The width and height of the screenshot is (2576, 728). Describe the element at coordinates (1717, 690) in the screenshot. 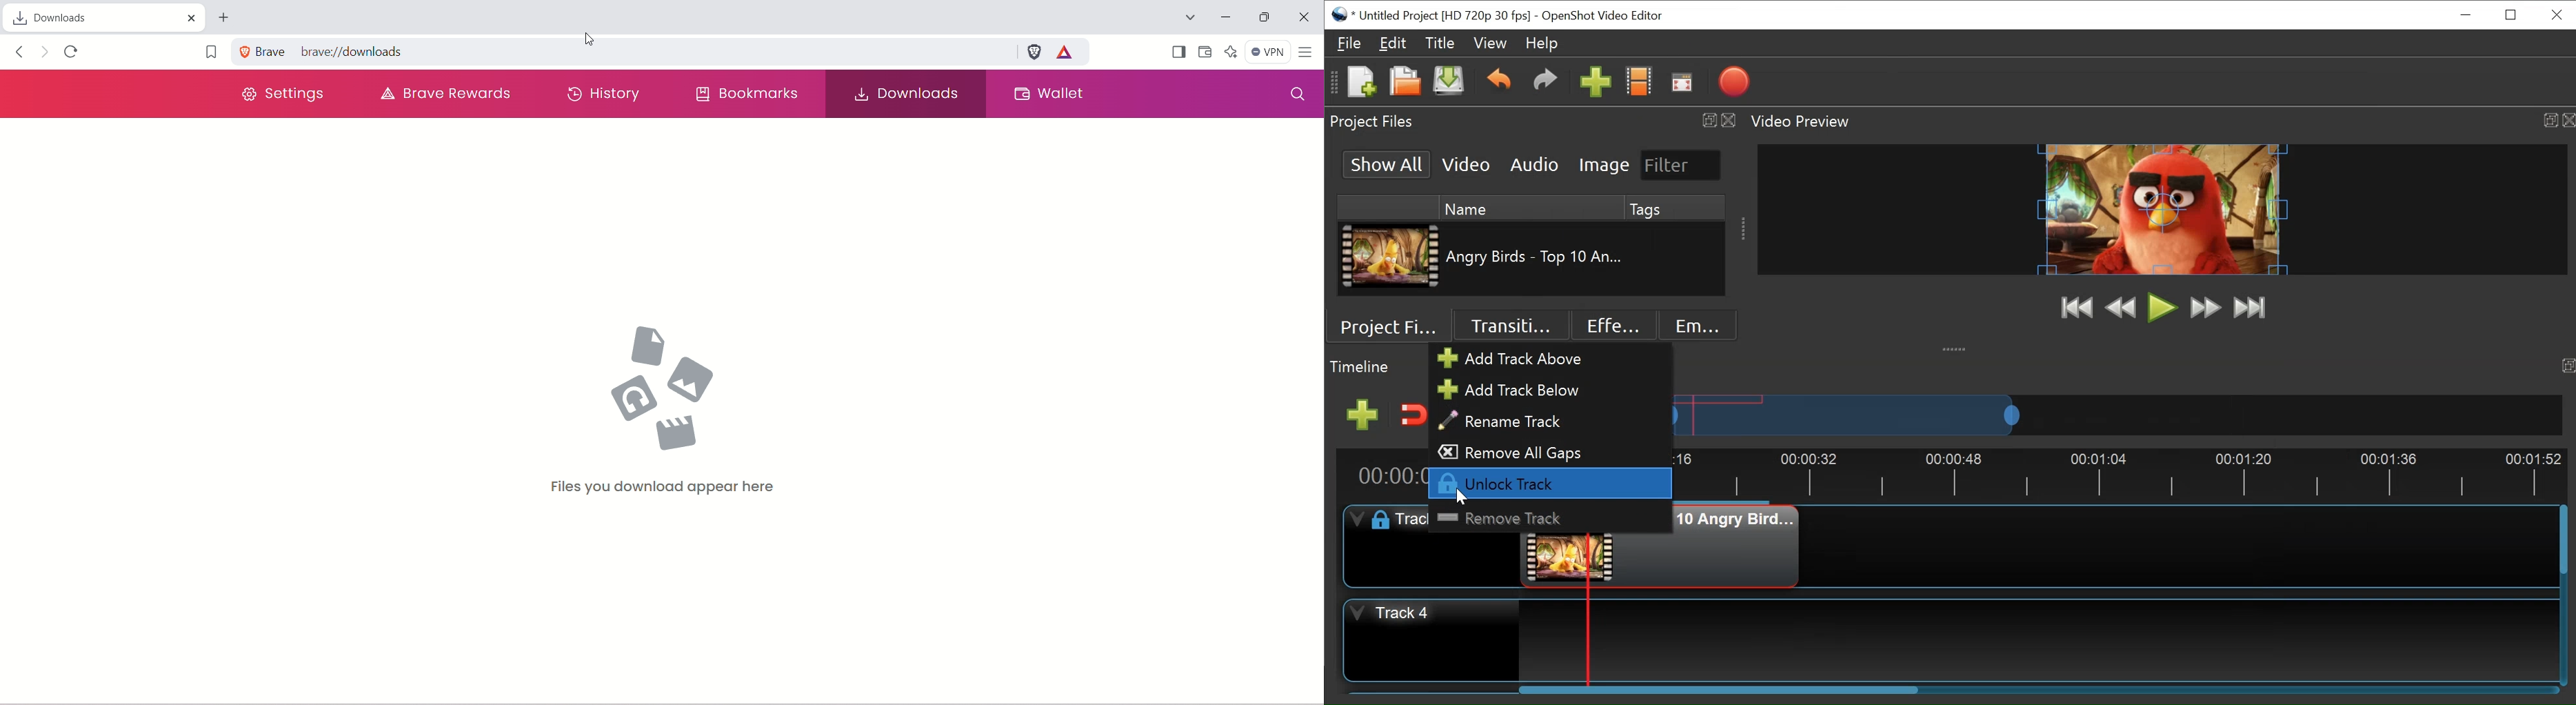

I see `Horizontal Scroll bar` at that location.